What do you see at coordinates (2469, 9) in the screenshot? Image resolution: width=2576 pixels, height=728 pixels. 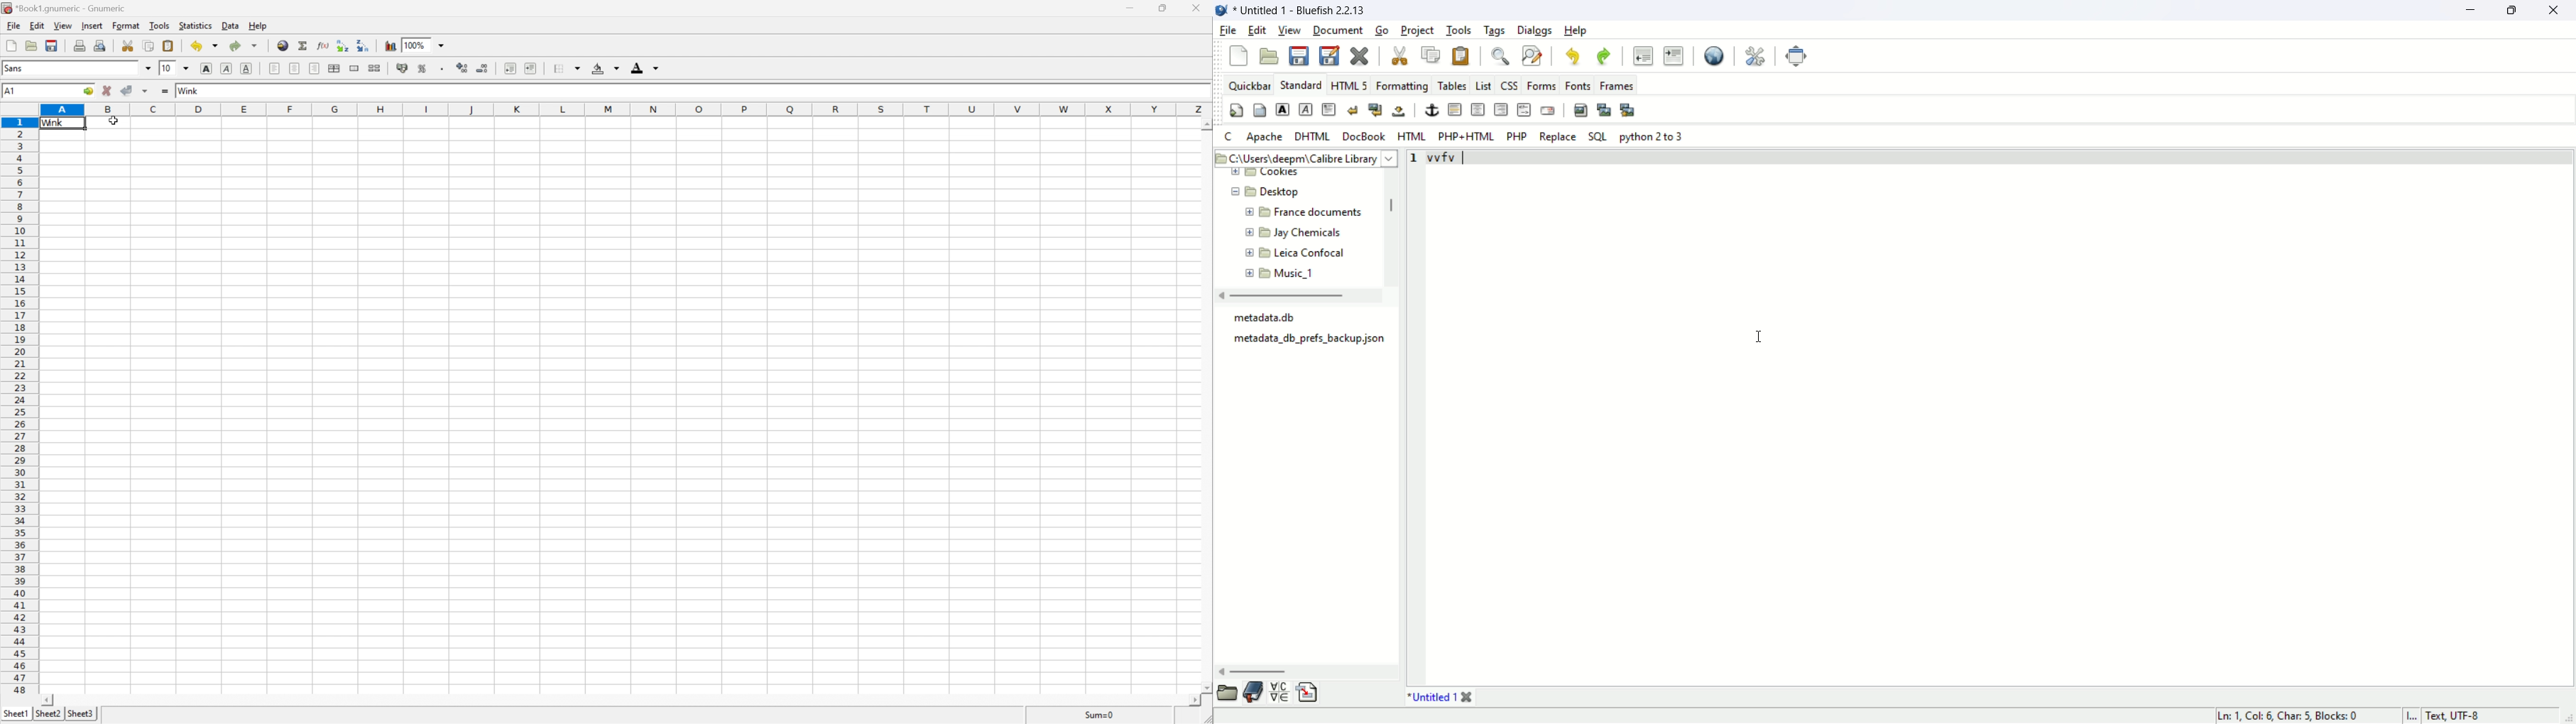 I see `minimize` at bounding box center [2469, 9].